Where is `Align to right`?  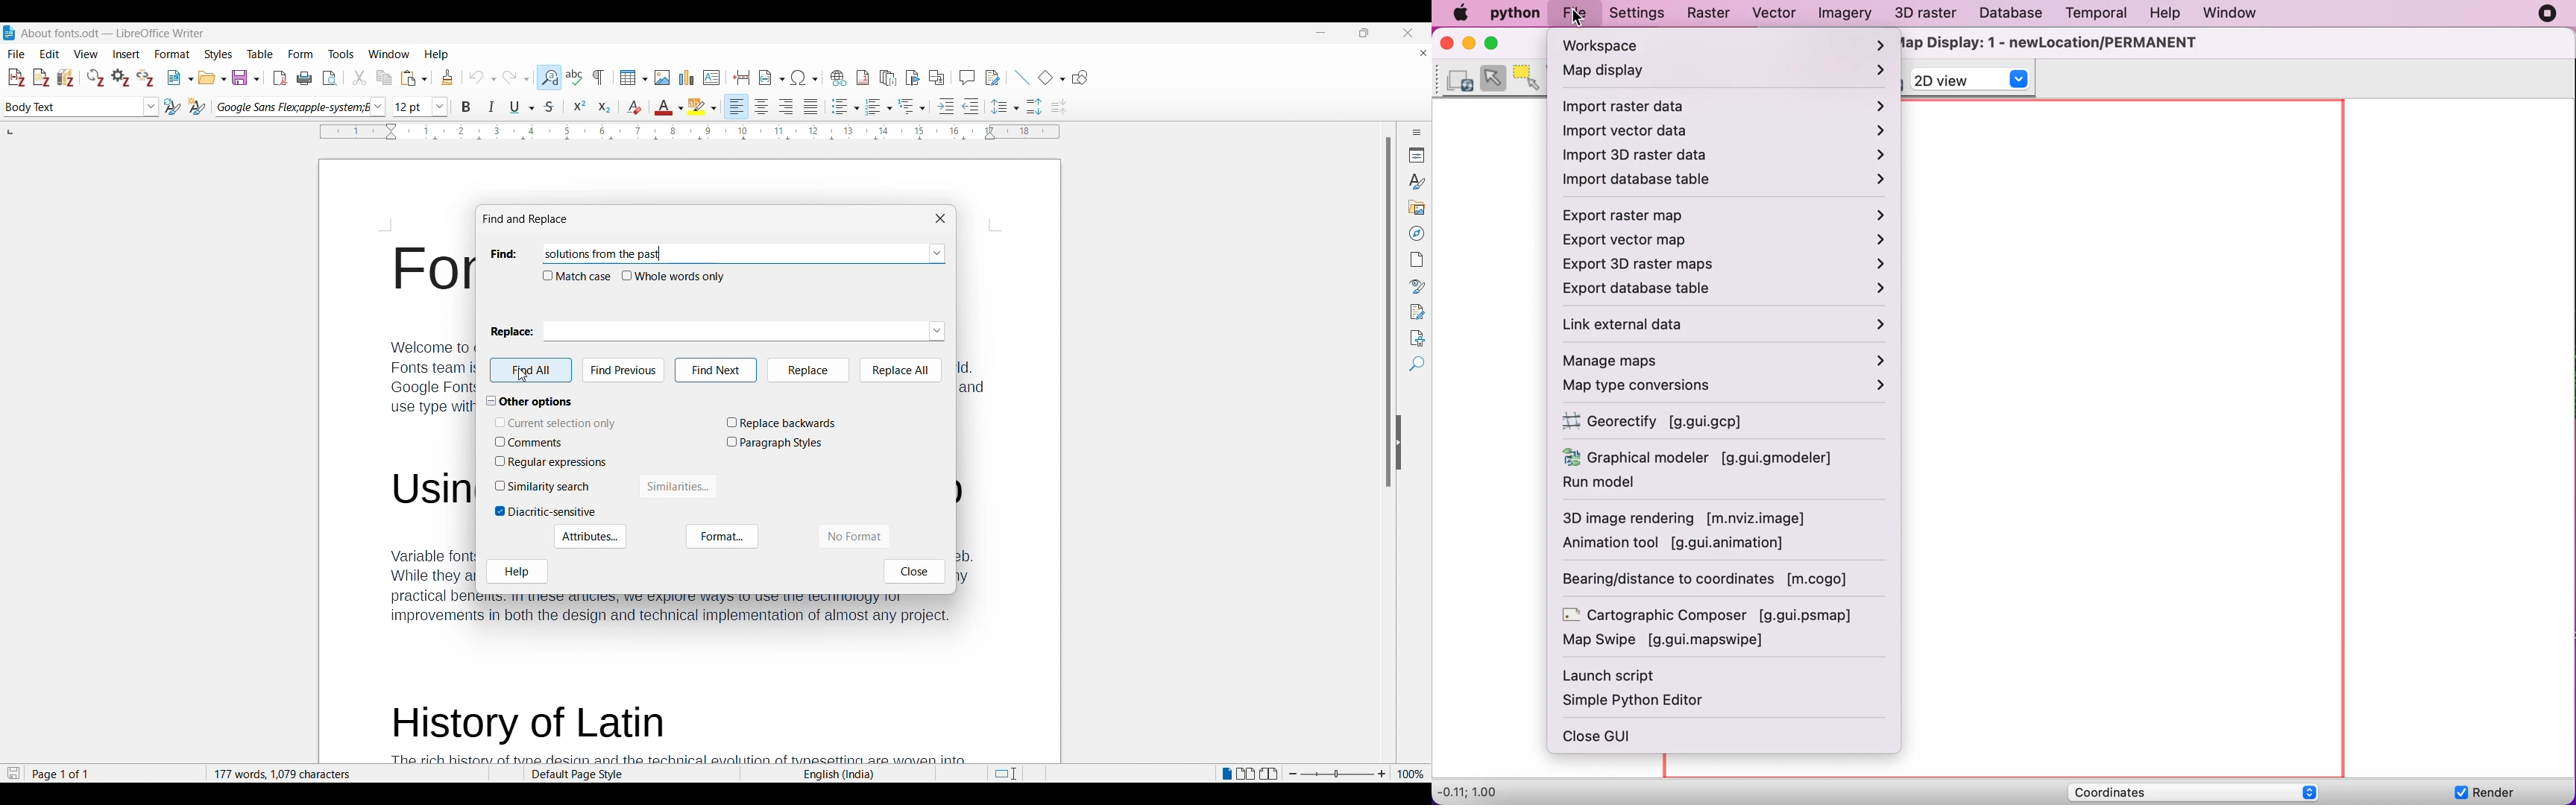
Align to right is located at coordinates (787, 107).